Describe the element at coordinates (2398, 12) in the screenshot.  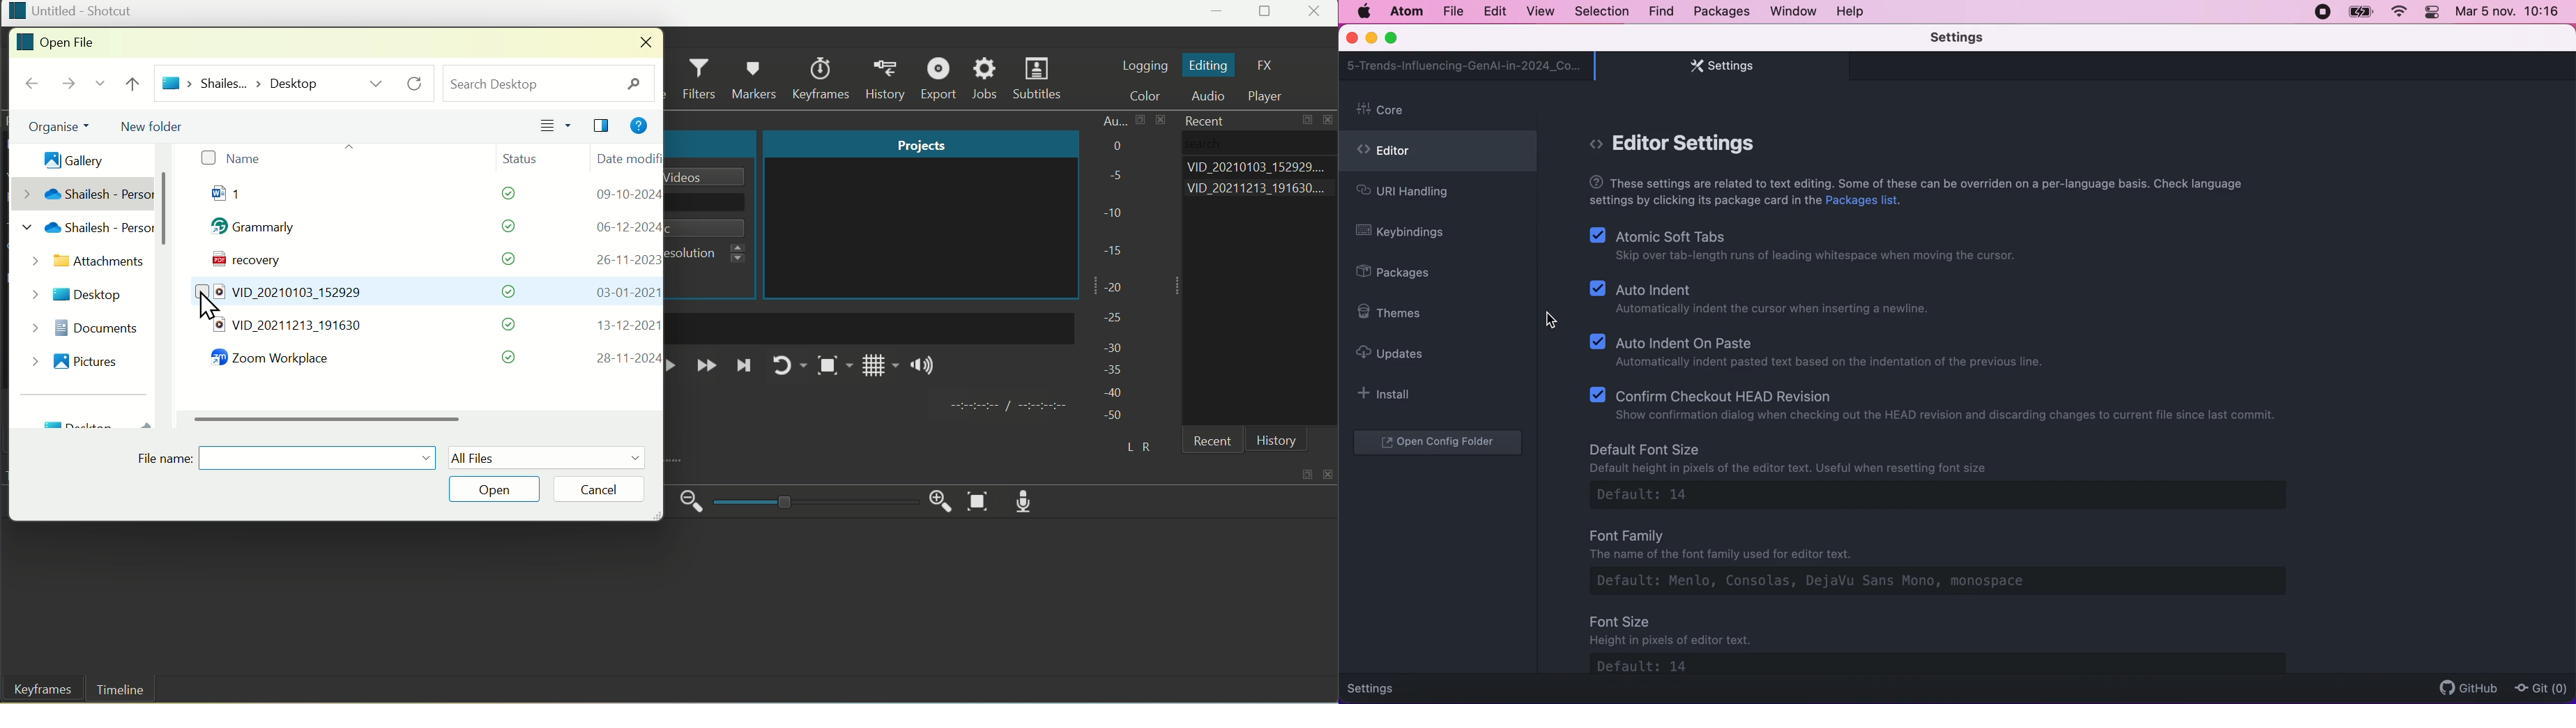
I see `wifi` at that location.